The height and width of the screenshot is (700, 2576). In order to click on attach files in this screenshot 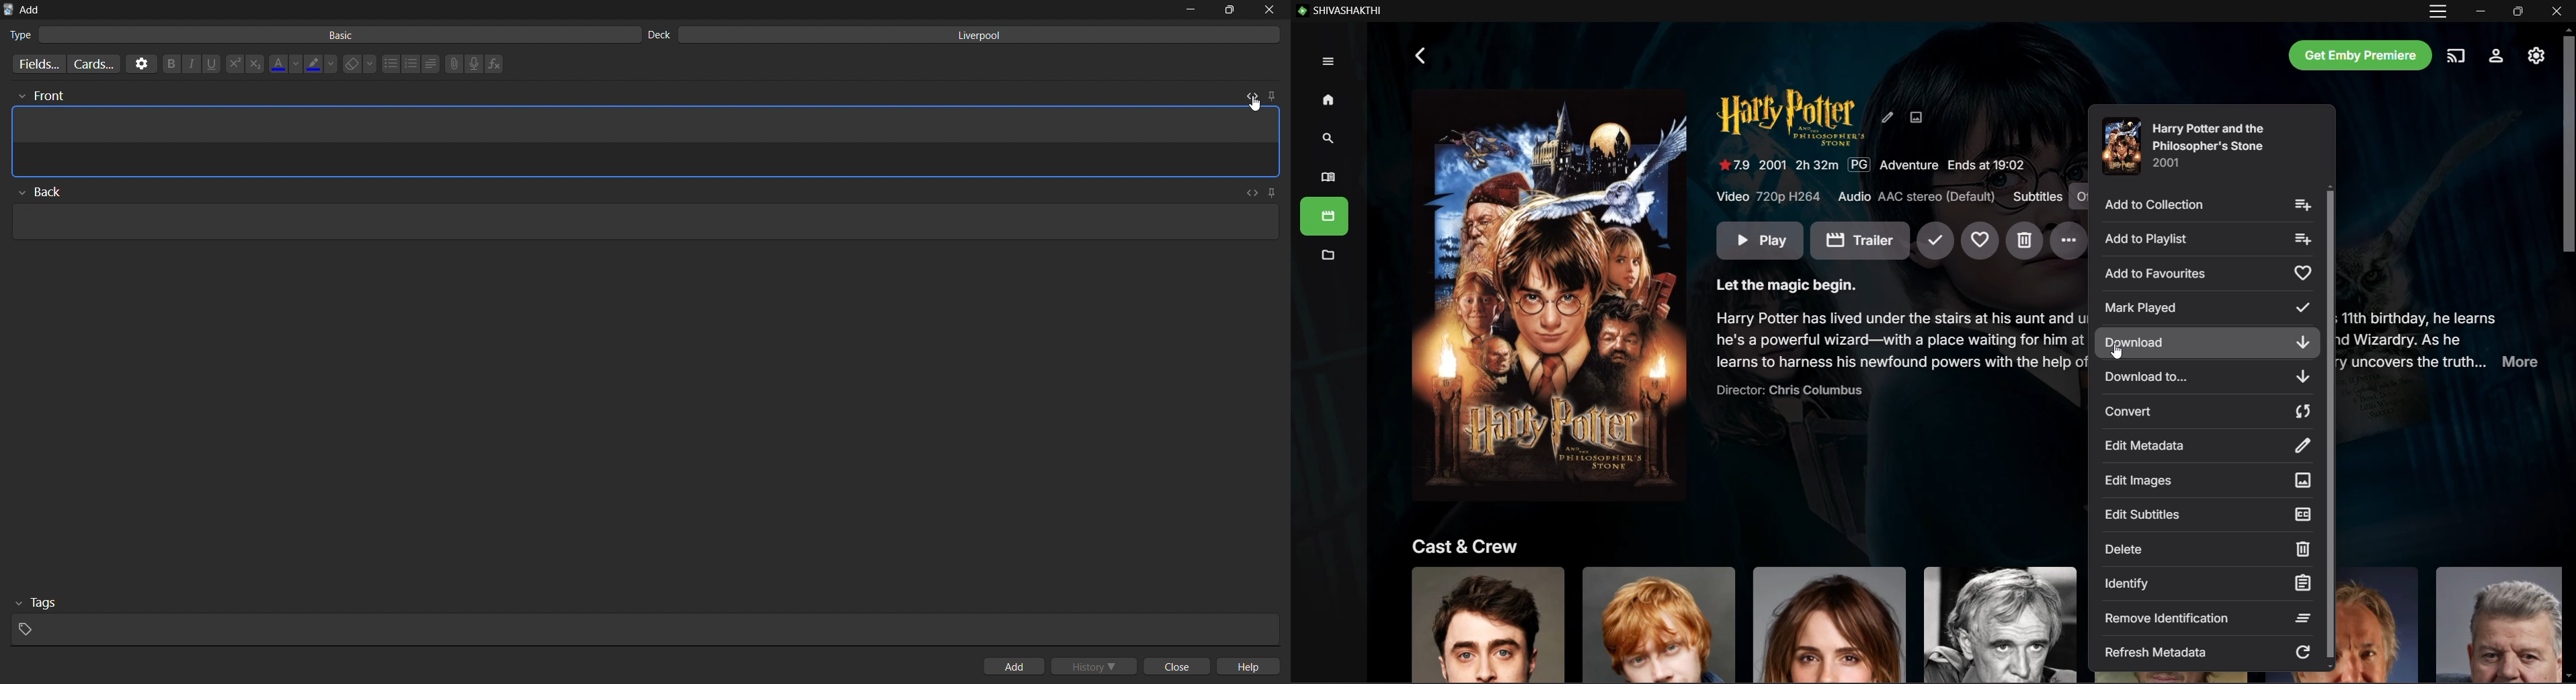, I will do `click(453, 64)`.